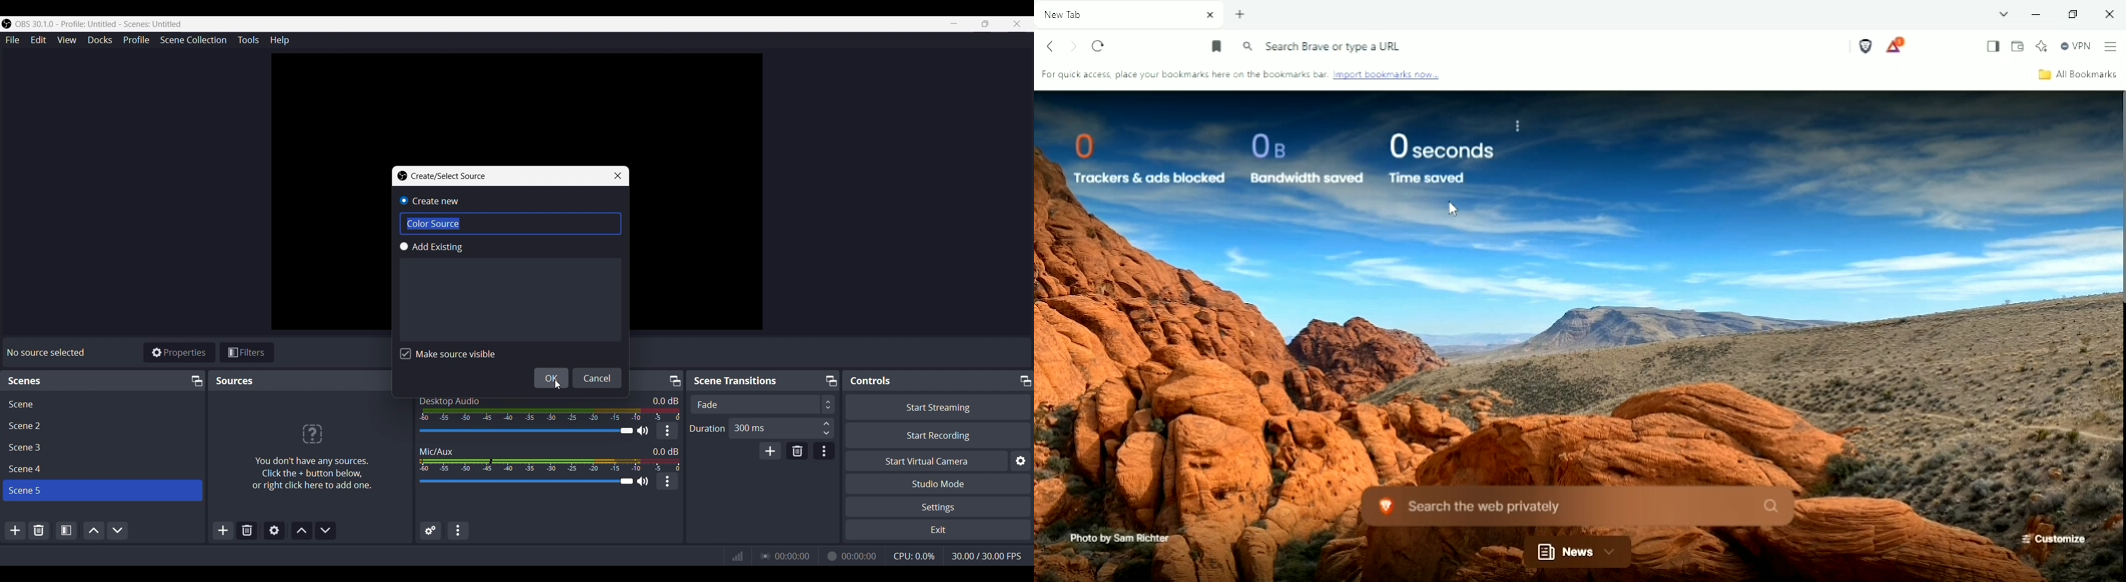 Image resolution: width=2128 pixels, height=588 pixels. I want to click on Add Existing, so click(510, 292).